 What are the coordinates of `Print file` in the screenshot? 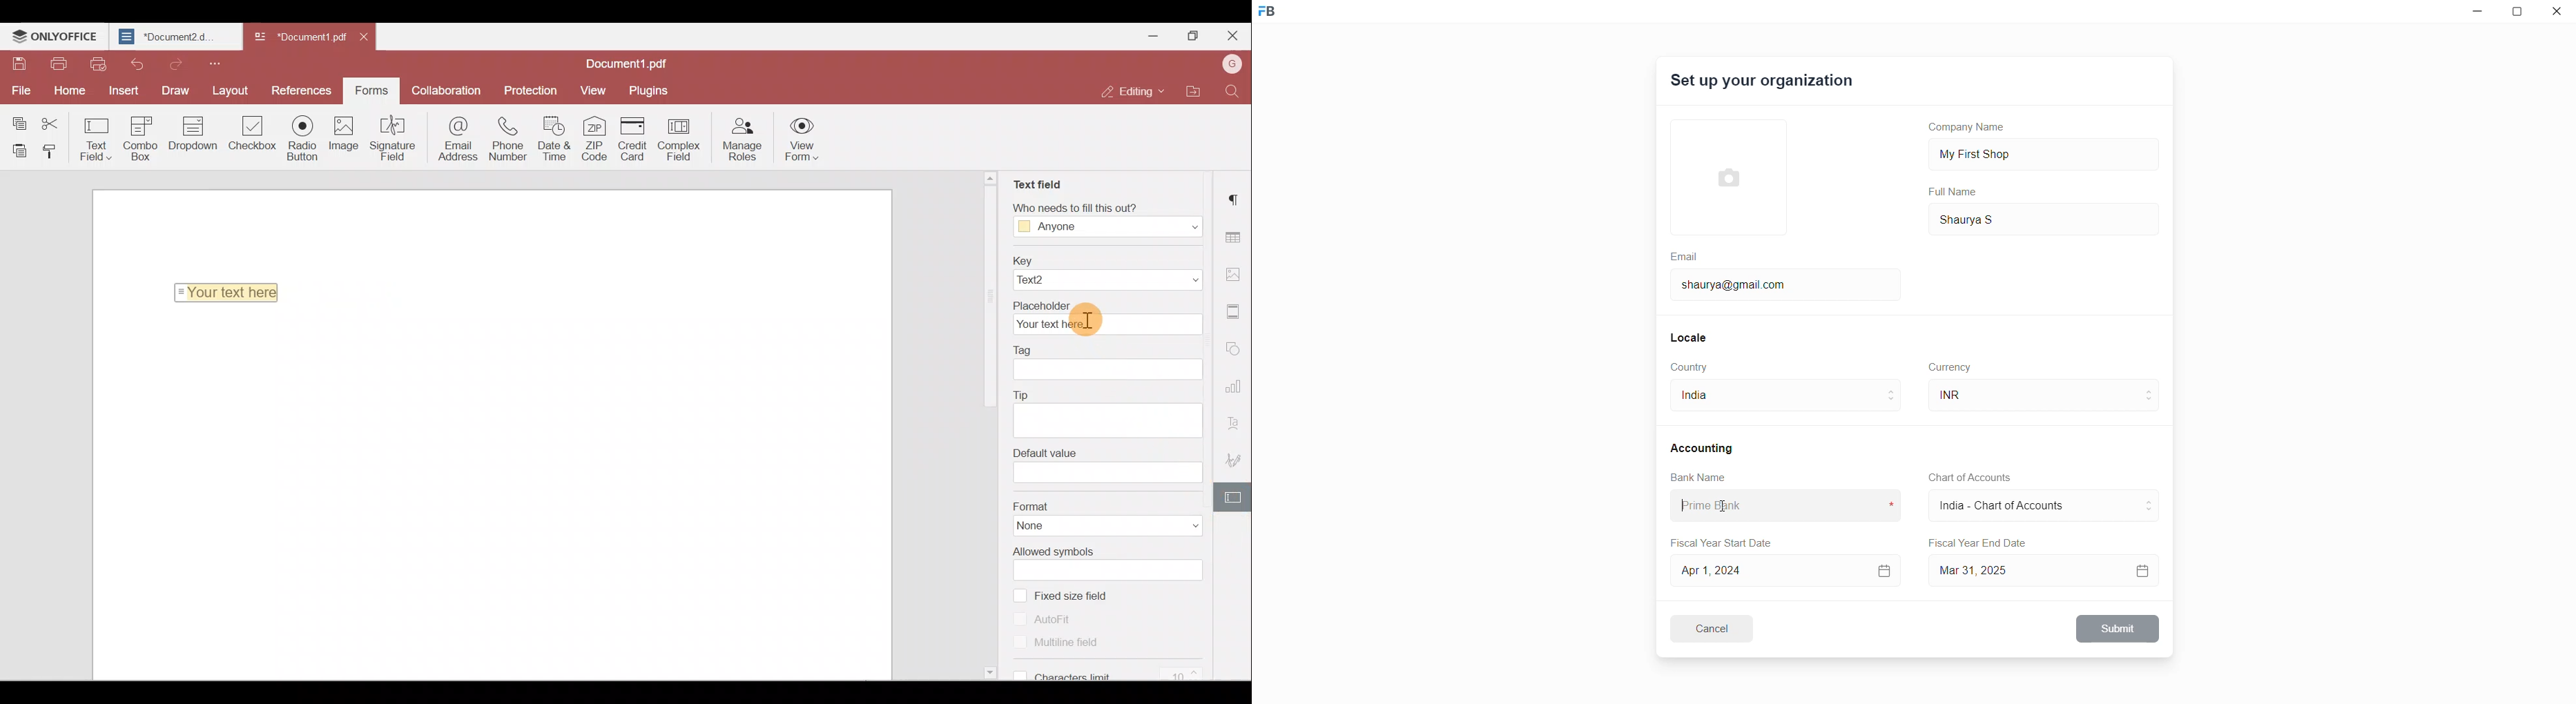 It's located at (57, 64).